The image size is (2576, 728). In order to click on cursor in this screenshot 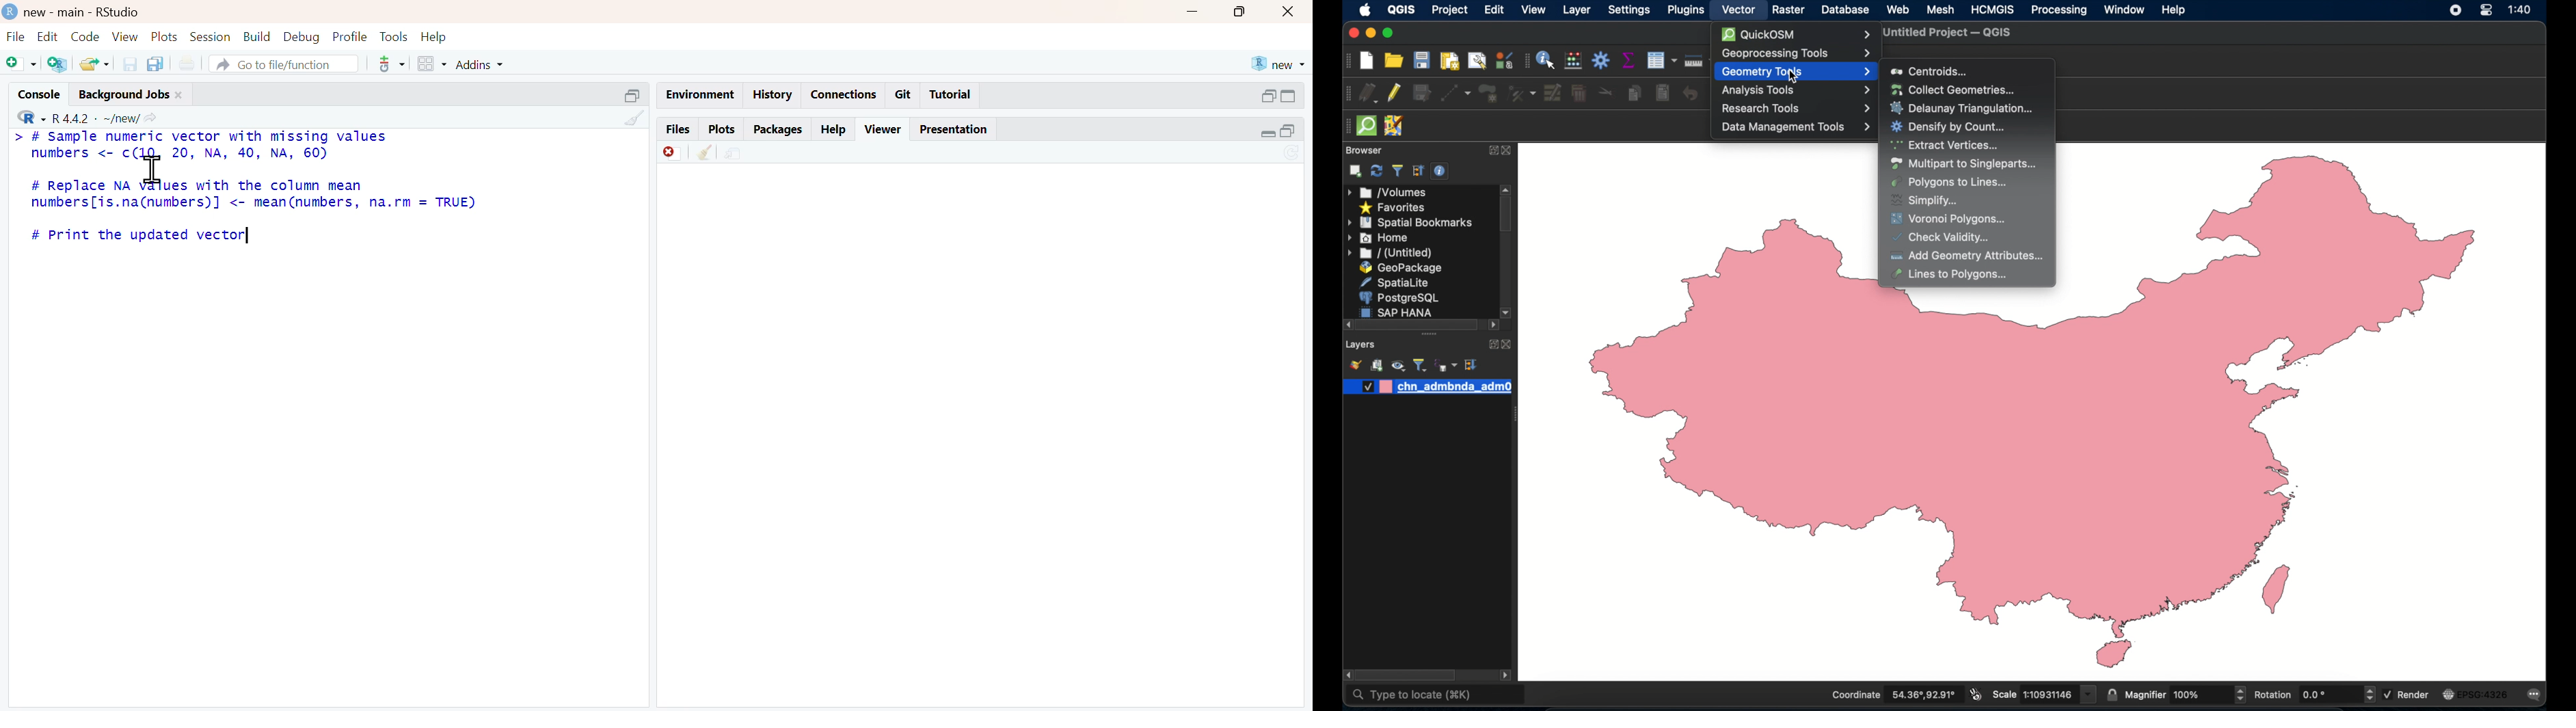, I will do `click(153, 168)`.